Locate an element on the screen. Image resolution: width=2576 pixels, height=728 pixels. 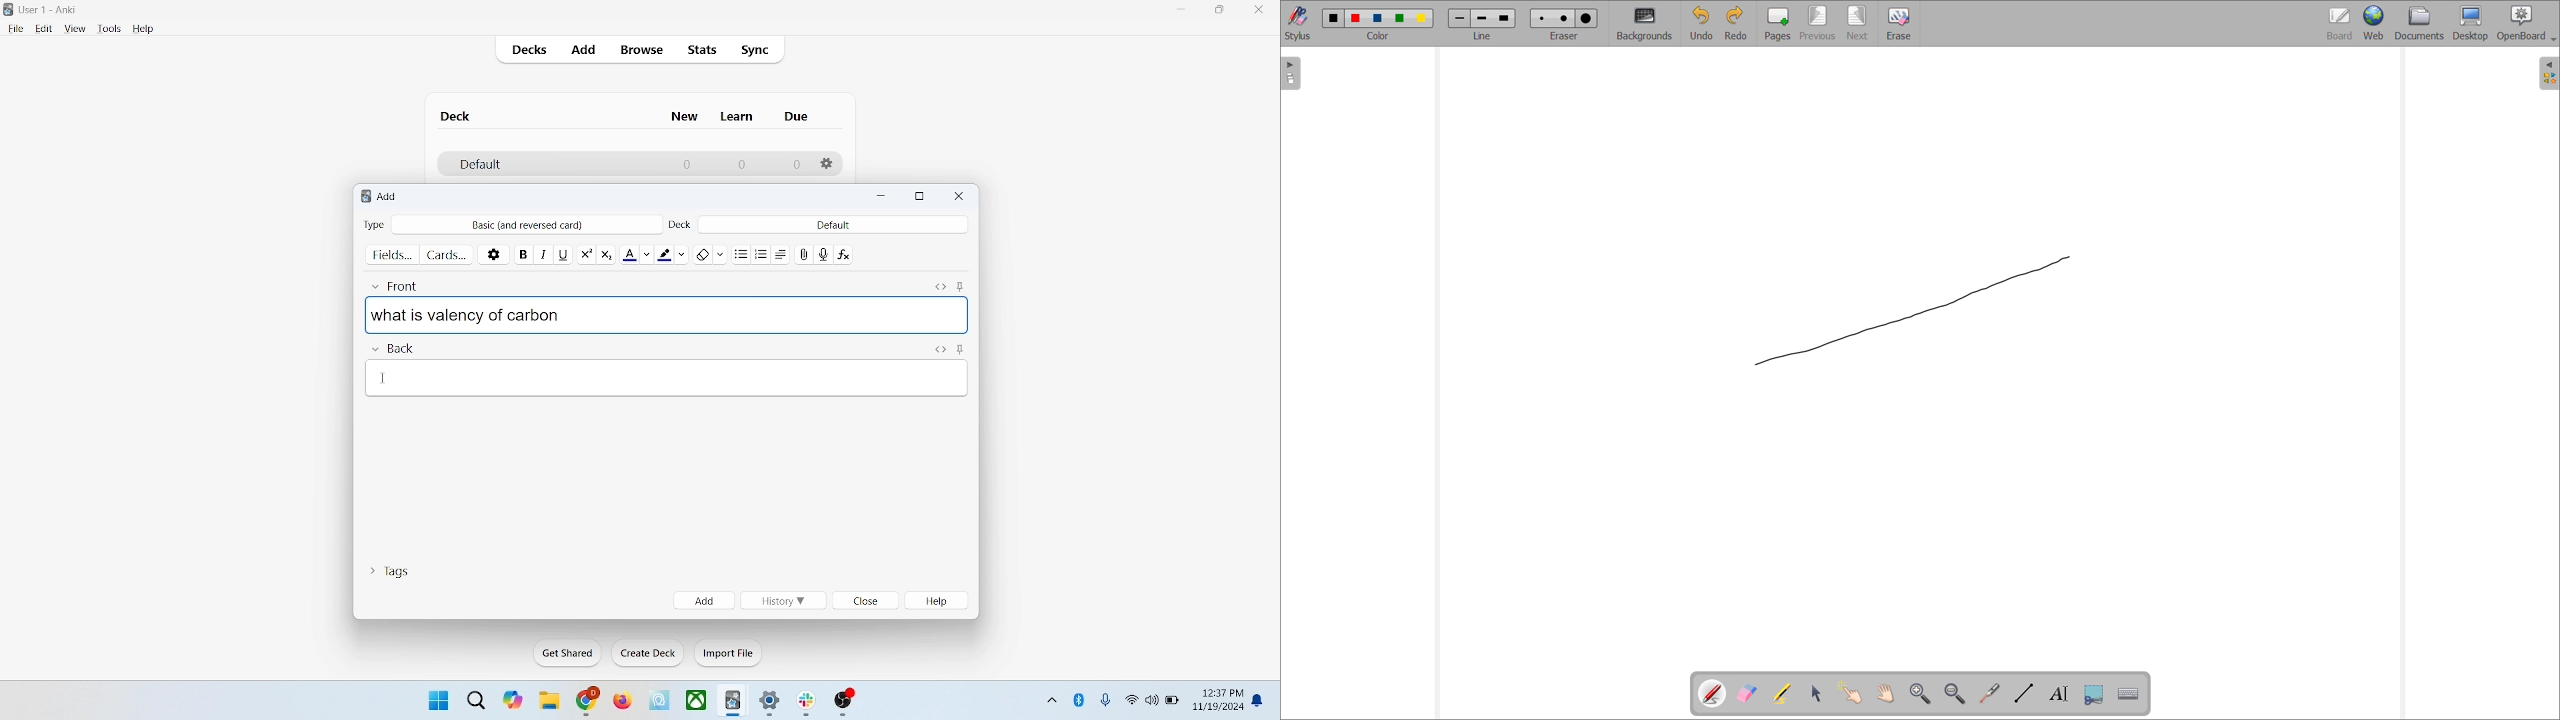
tags is located at coordinates (389, 569).